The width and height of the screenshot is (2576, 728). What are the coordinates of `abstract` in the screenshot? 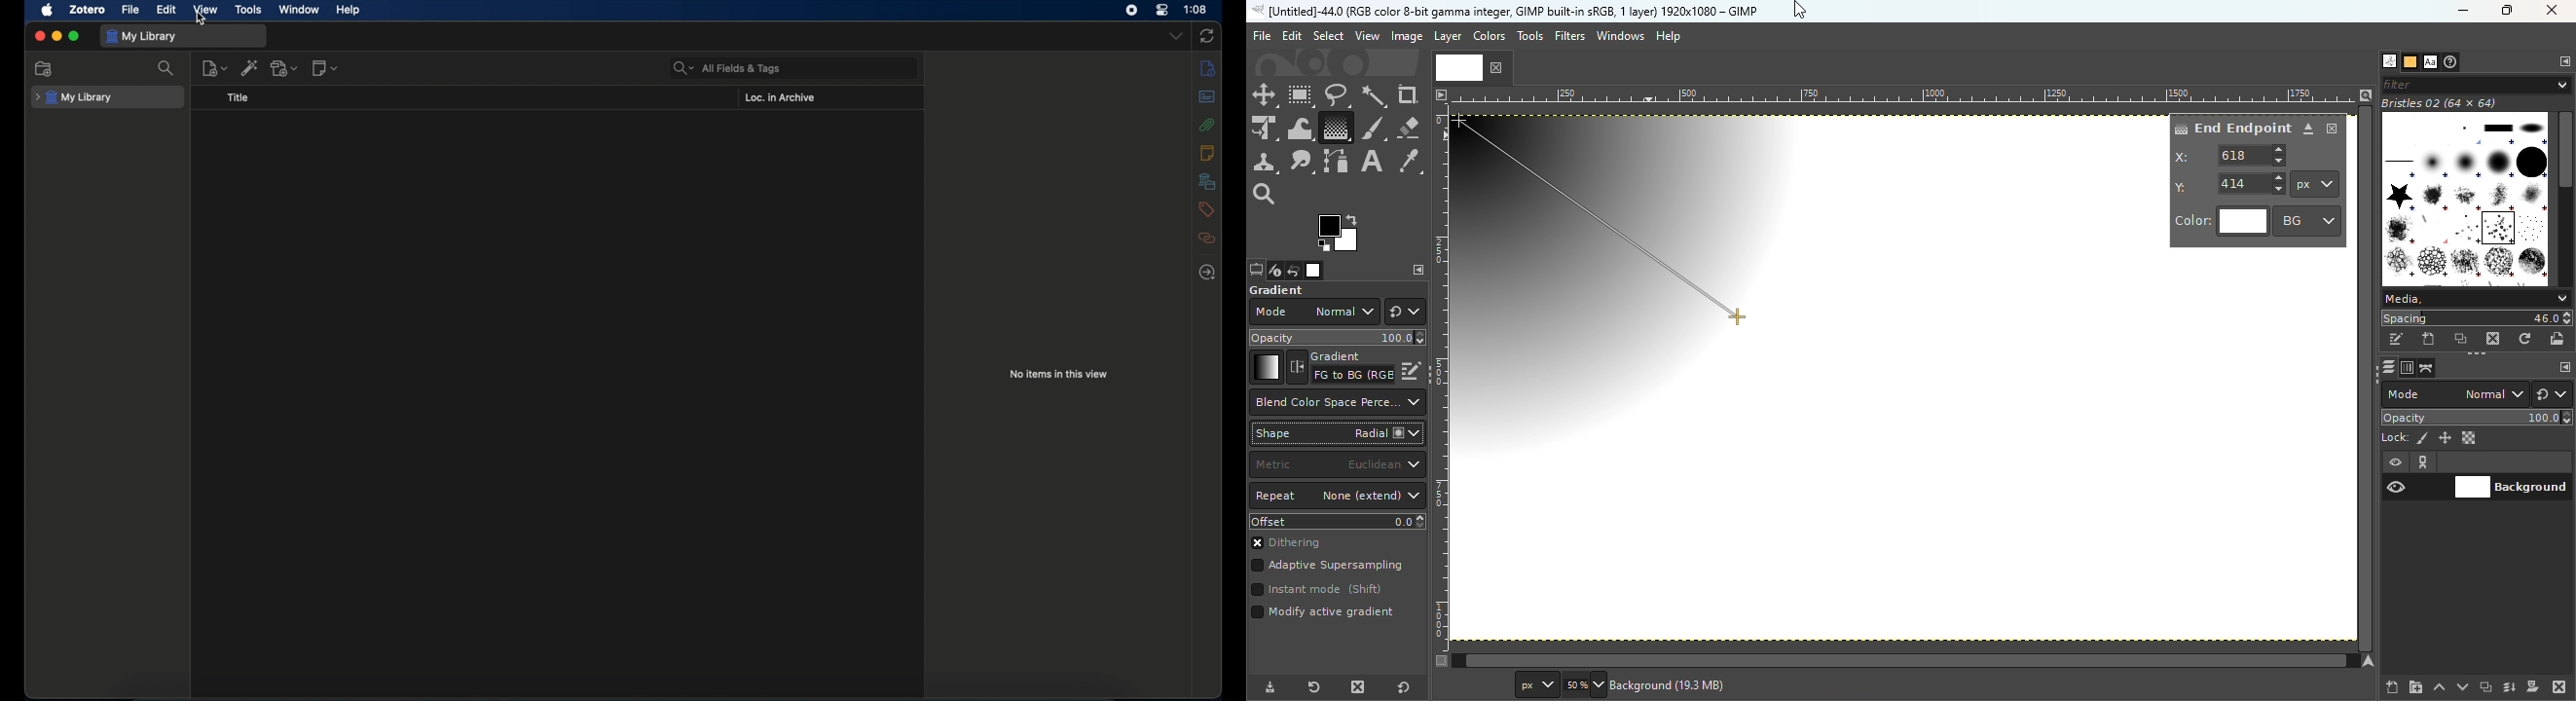 It's located at (1207, 97).